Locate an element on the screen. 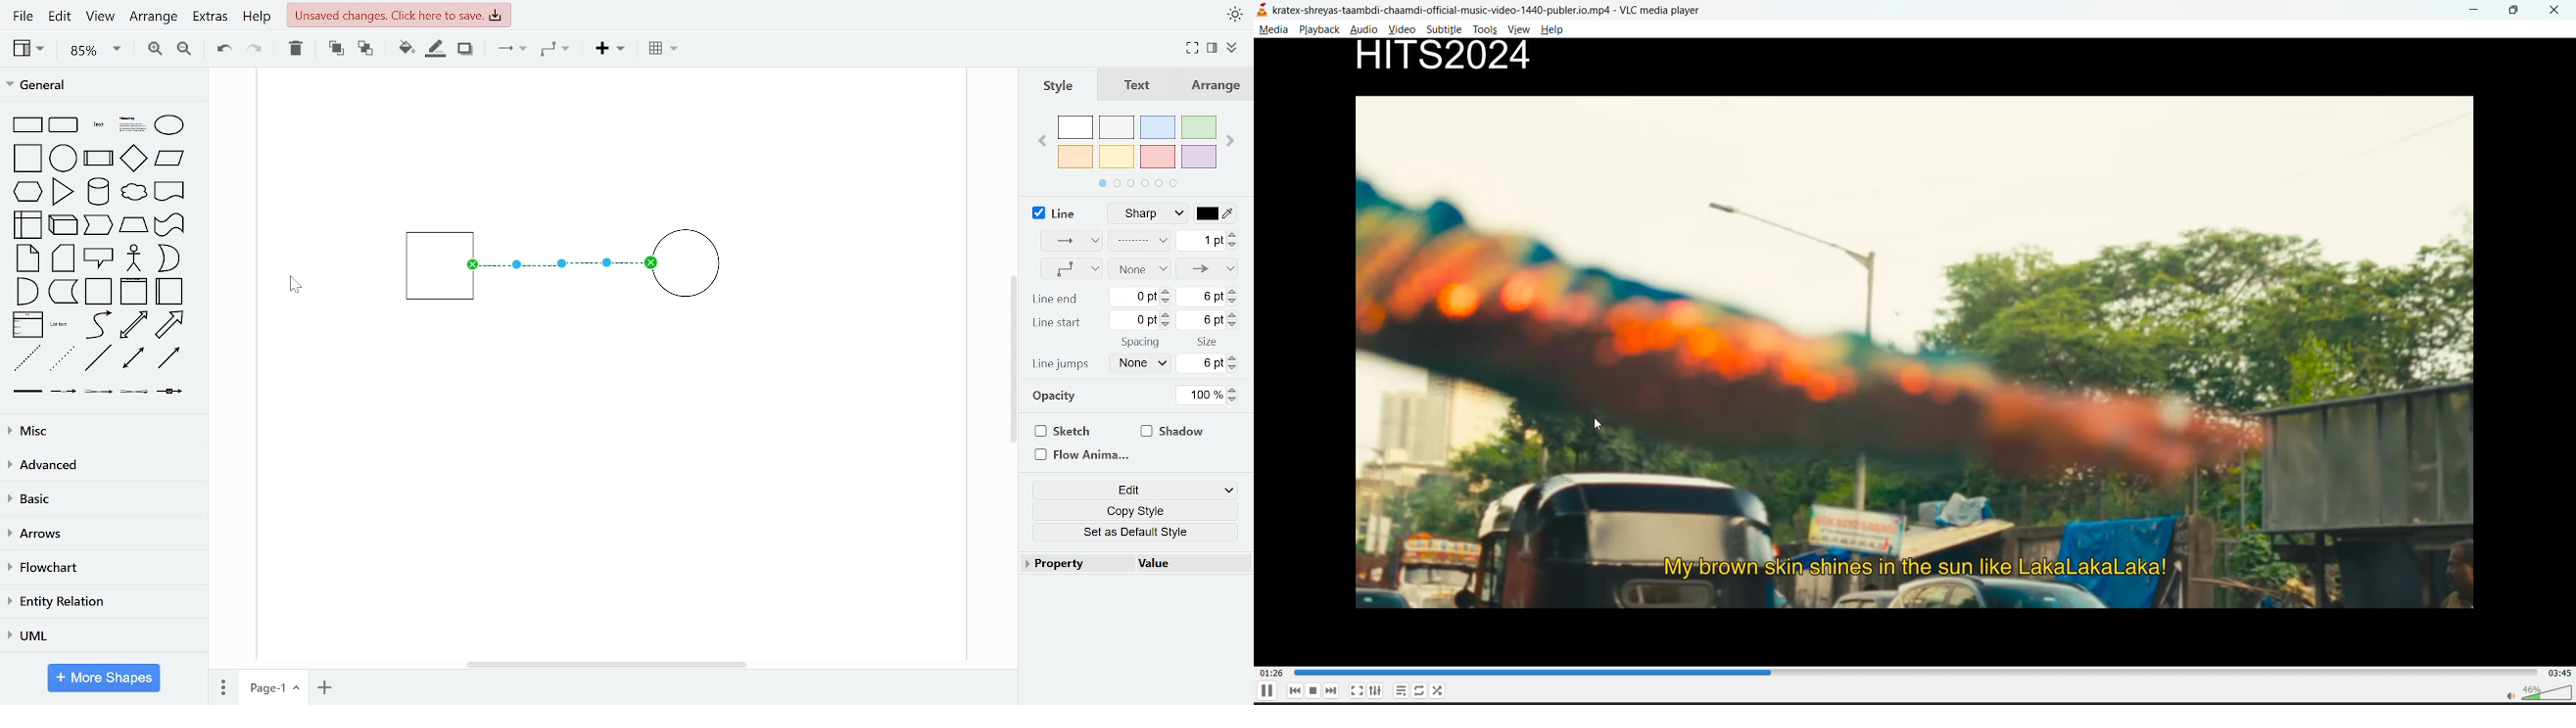 The height and width of the screenshot is (728, 2576). change opacity is located at coordinates (1209, 396).